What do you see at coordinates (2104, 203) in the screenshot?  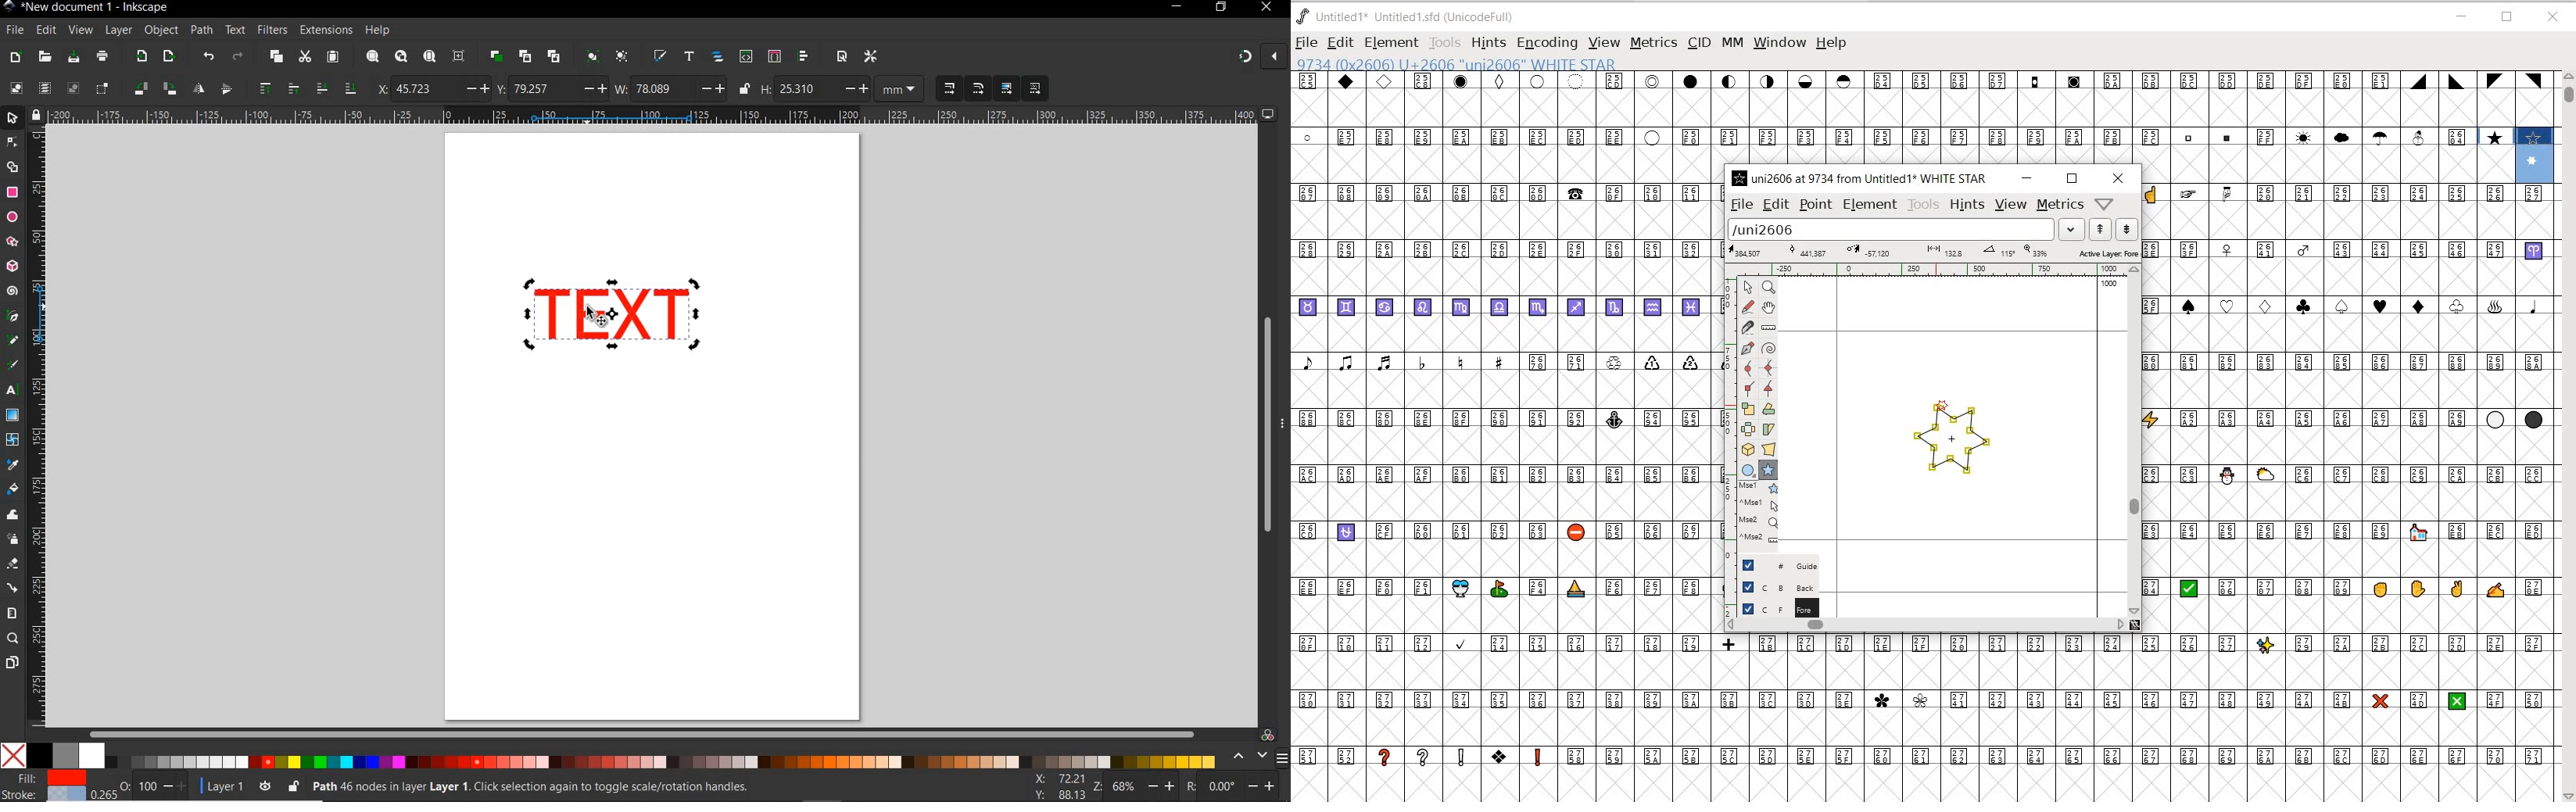 I see `help/window` at bounding box center [2104, 203].